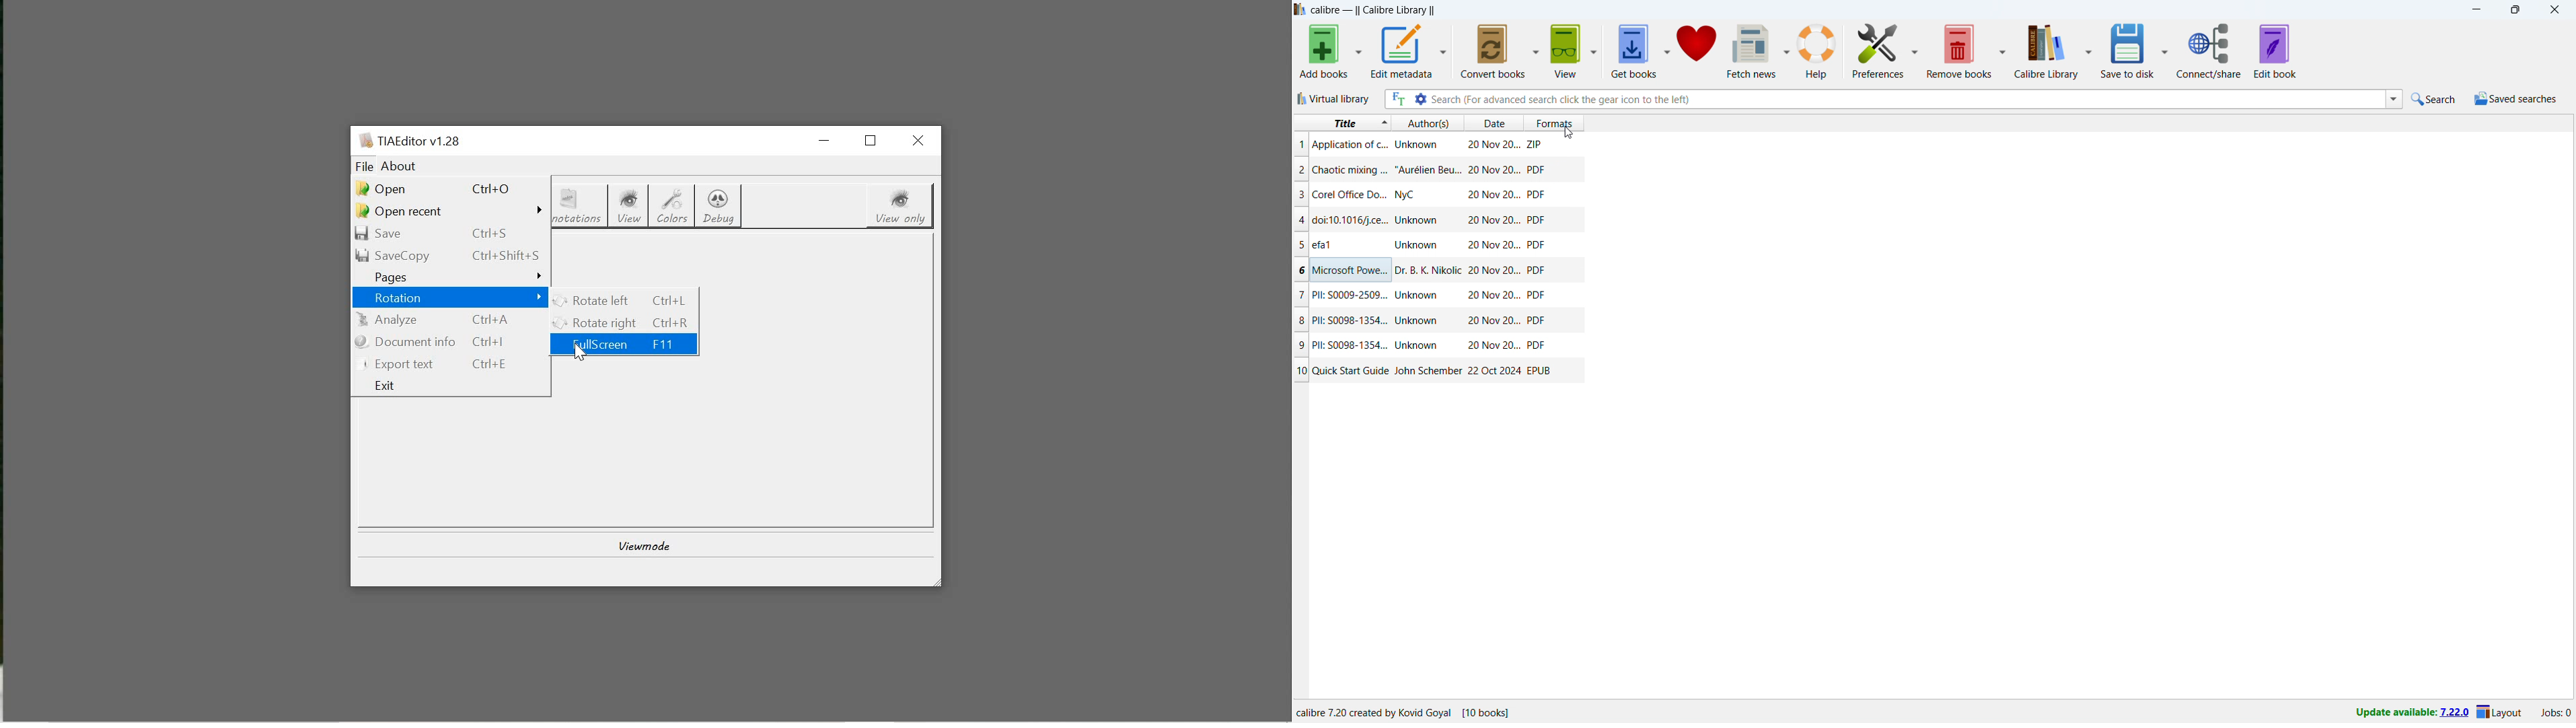  I want to click on close, so click(2555, 10).